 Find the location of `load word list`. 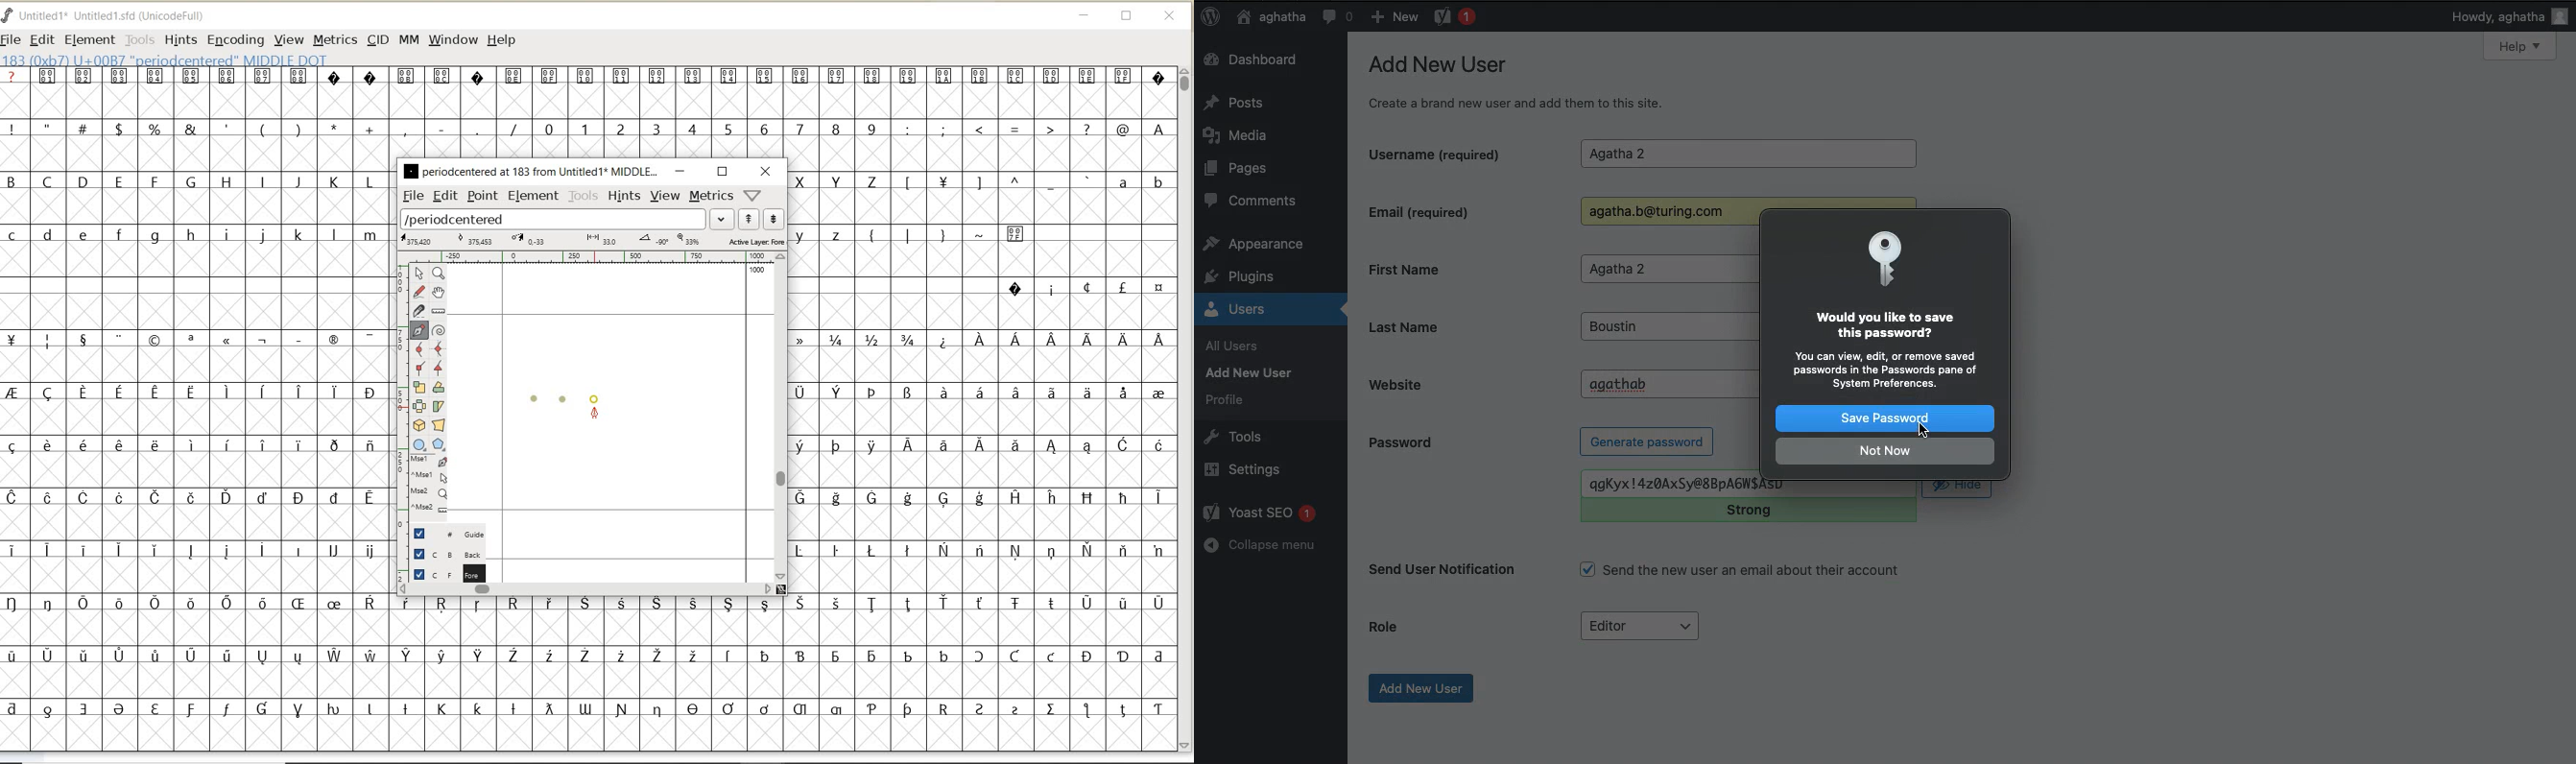

load word list is located at coordinates (554, 220).